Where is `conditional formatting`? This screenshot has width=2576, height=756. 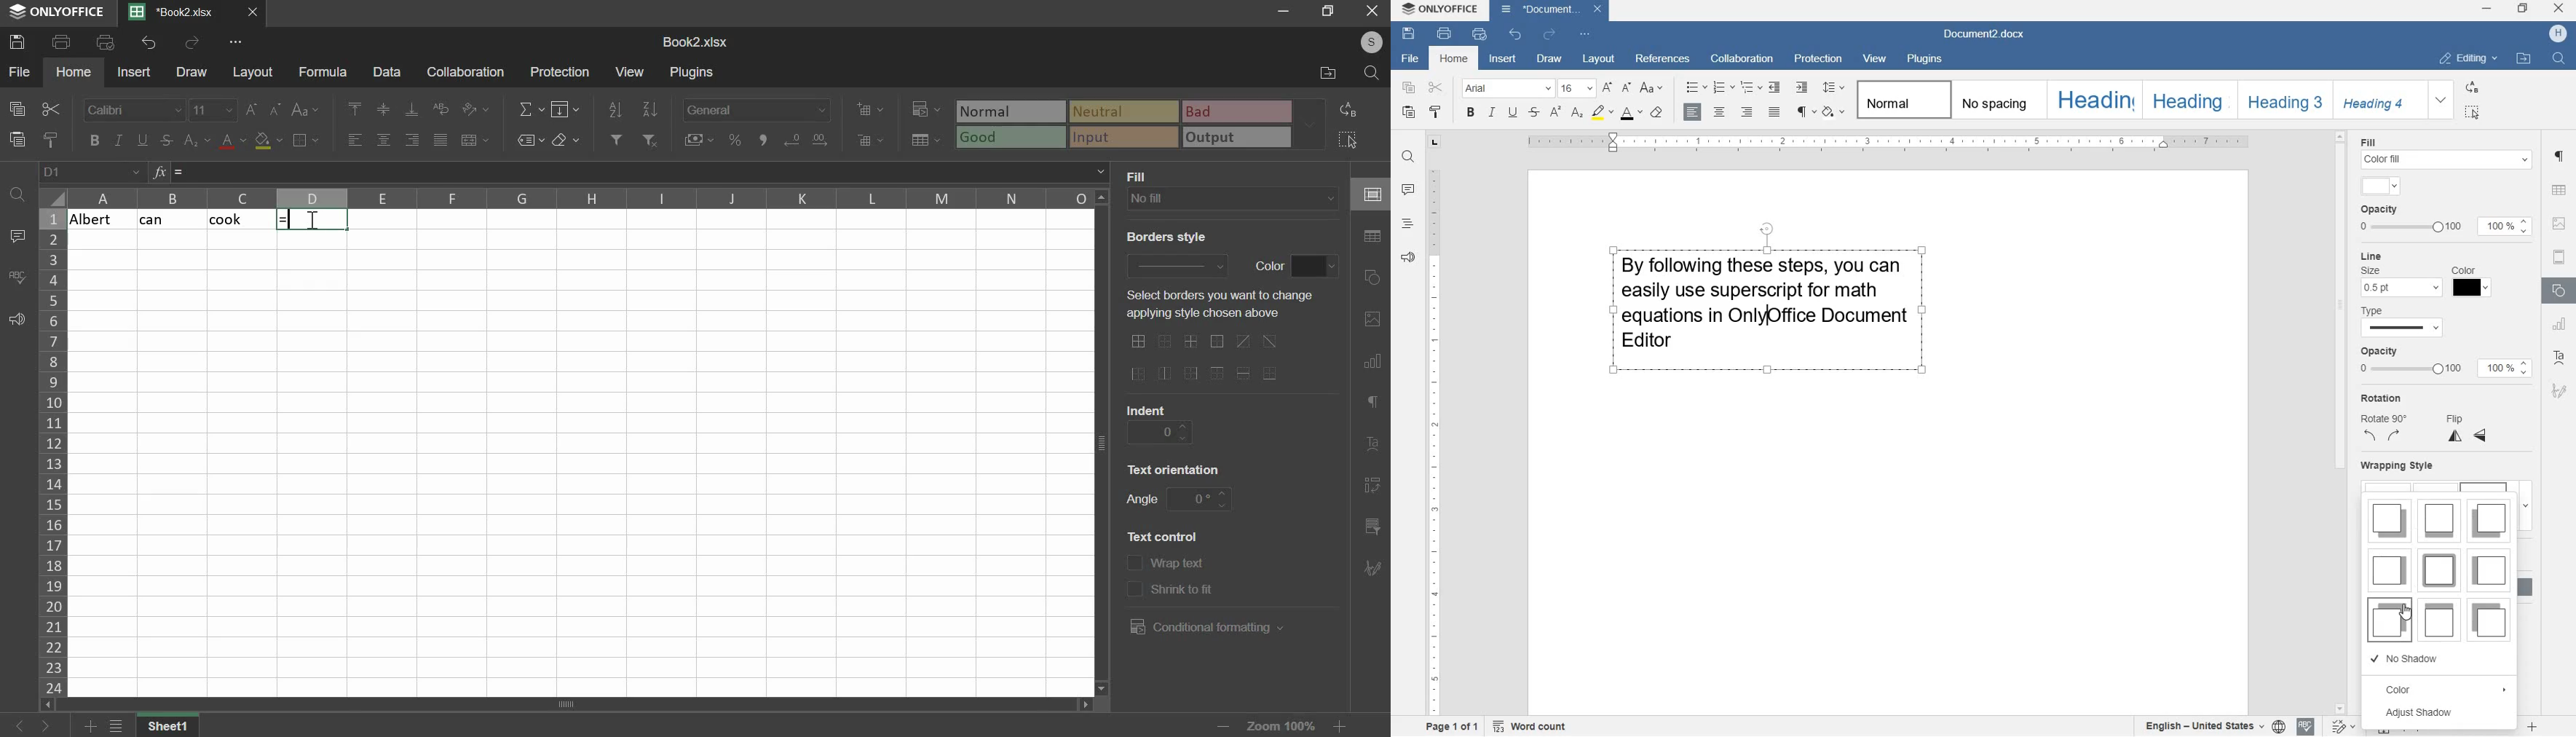
conditional formatting is located at coordinates (1204, 627).